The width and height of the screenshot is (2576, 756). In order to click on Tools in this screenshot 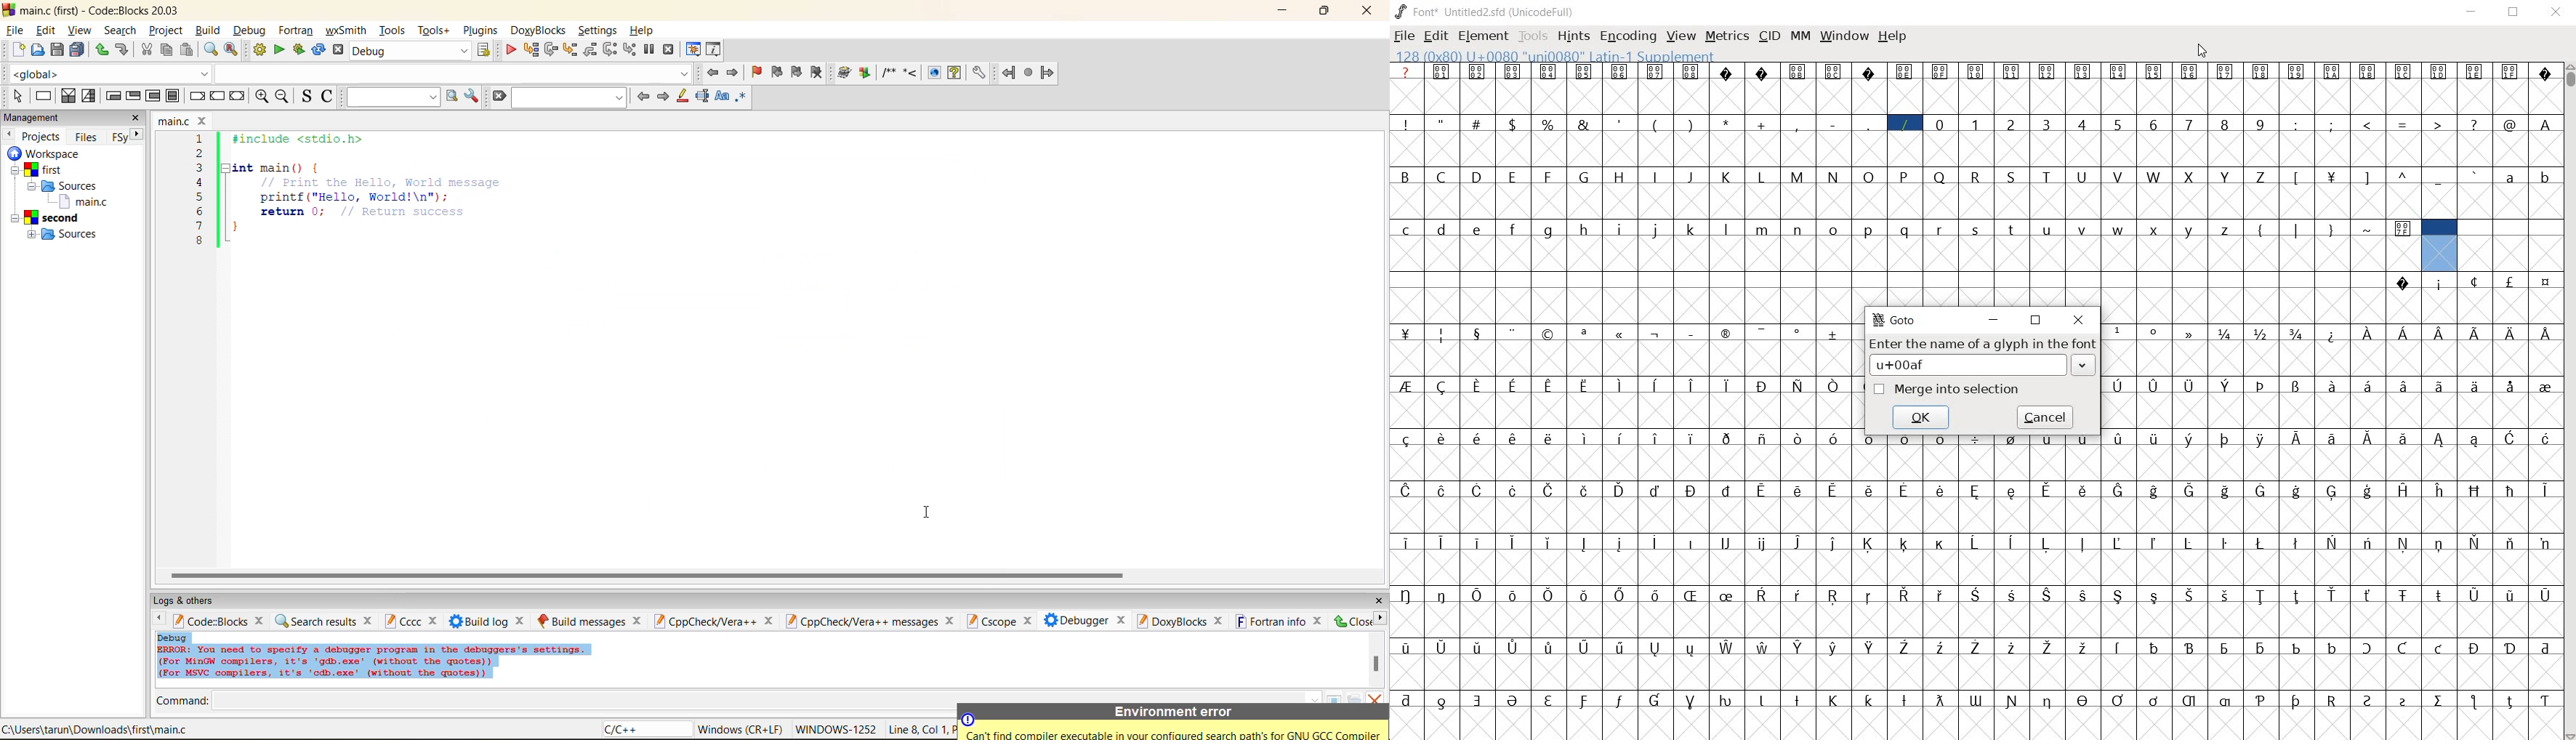, I will do `click(1533, 36)`.